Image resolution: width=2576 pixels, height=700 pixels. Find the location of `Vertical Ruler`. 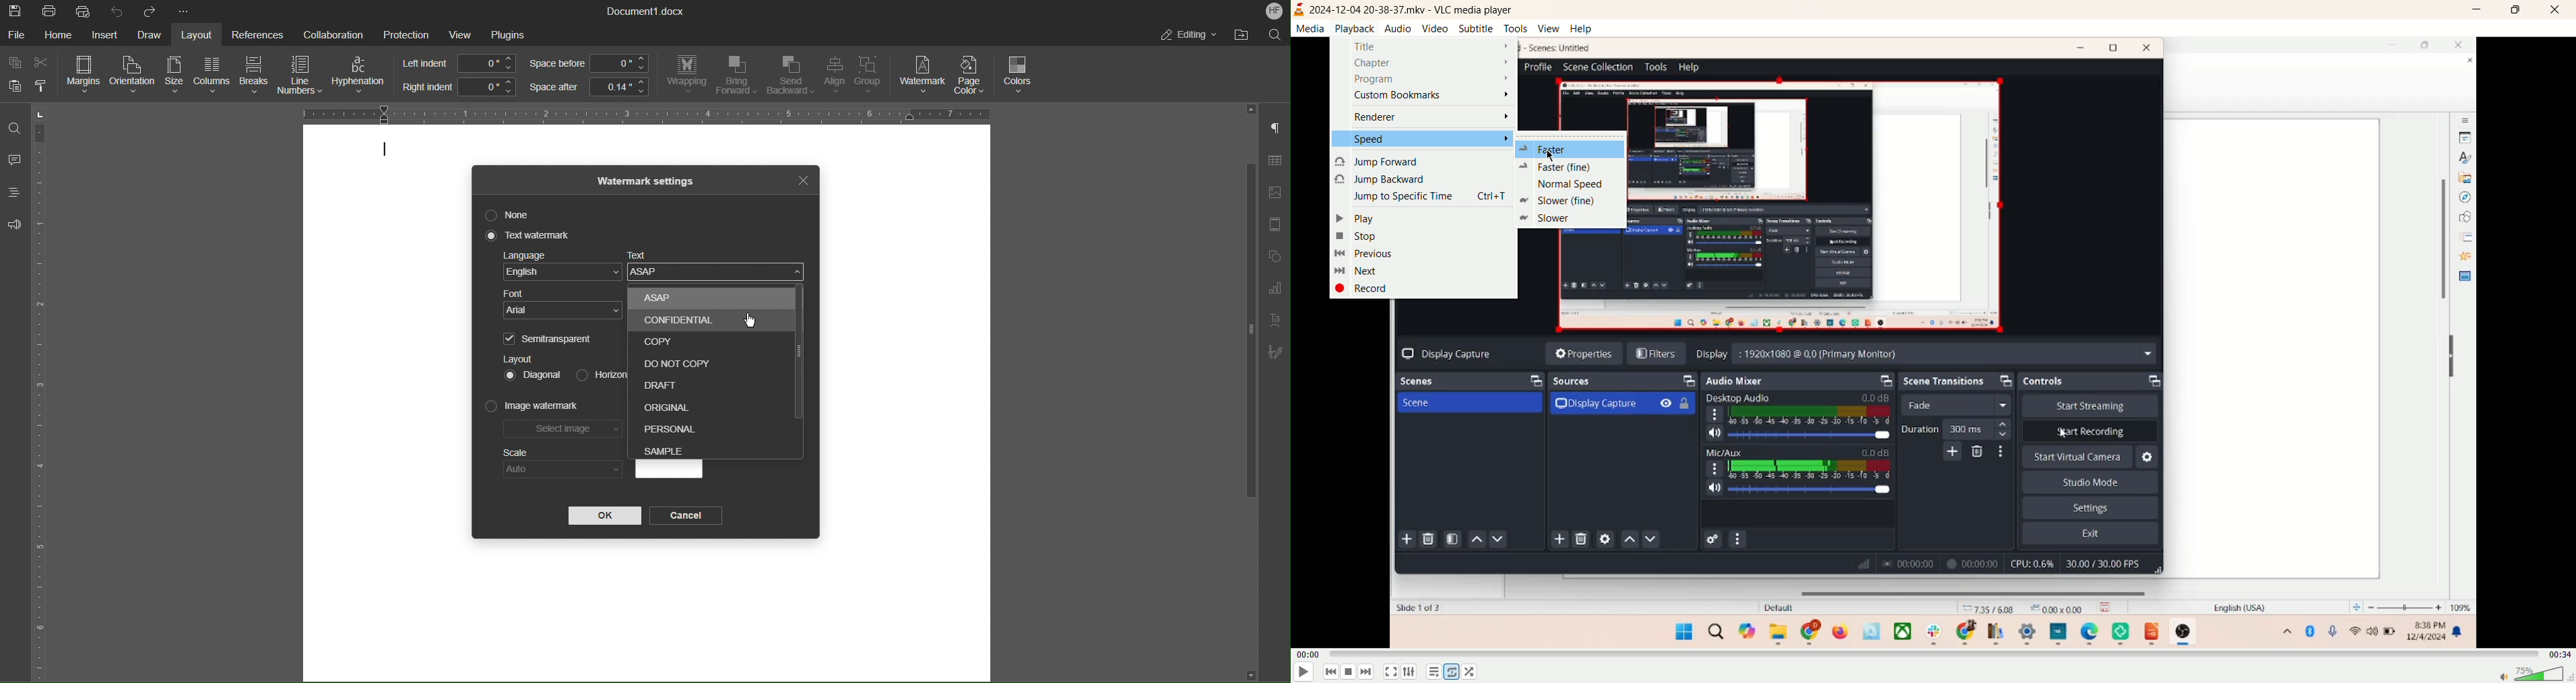

Vertical Ruler is located at coordinates (42, 392).